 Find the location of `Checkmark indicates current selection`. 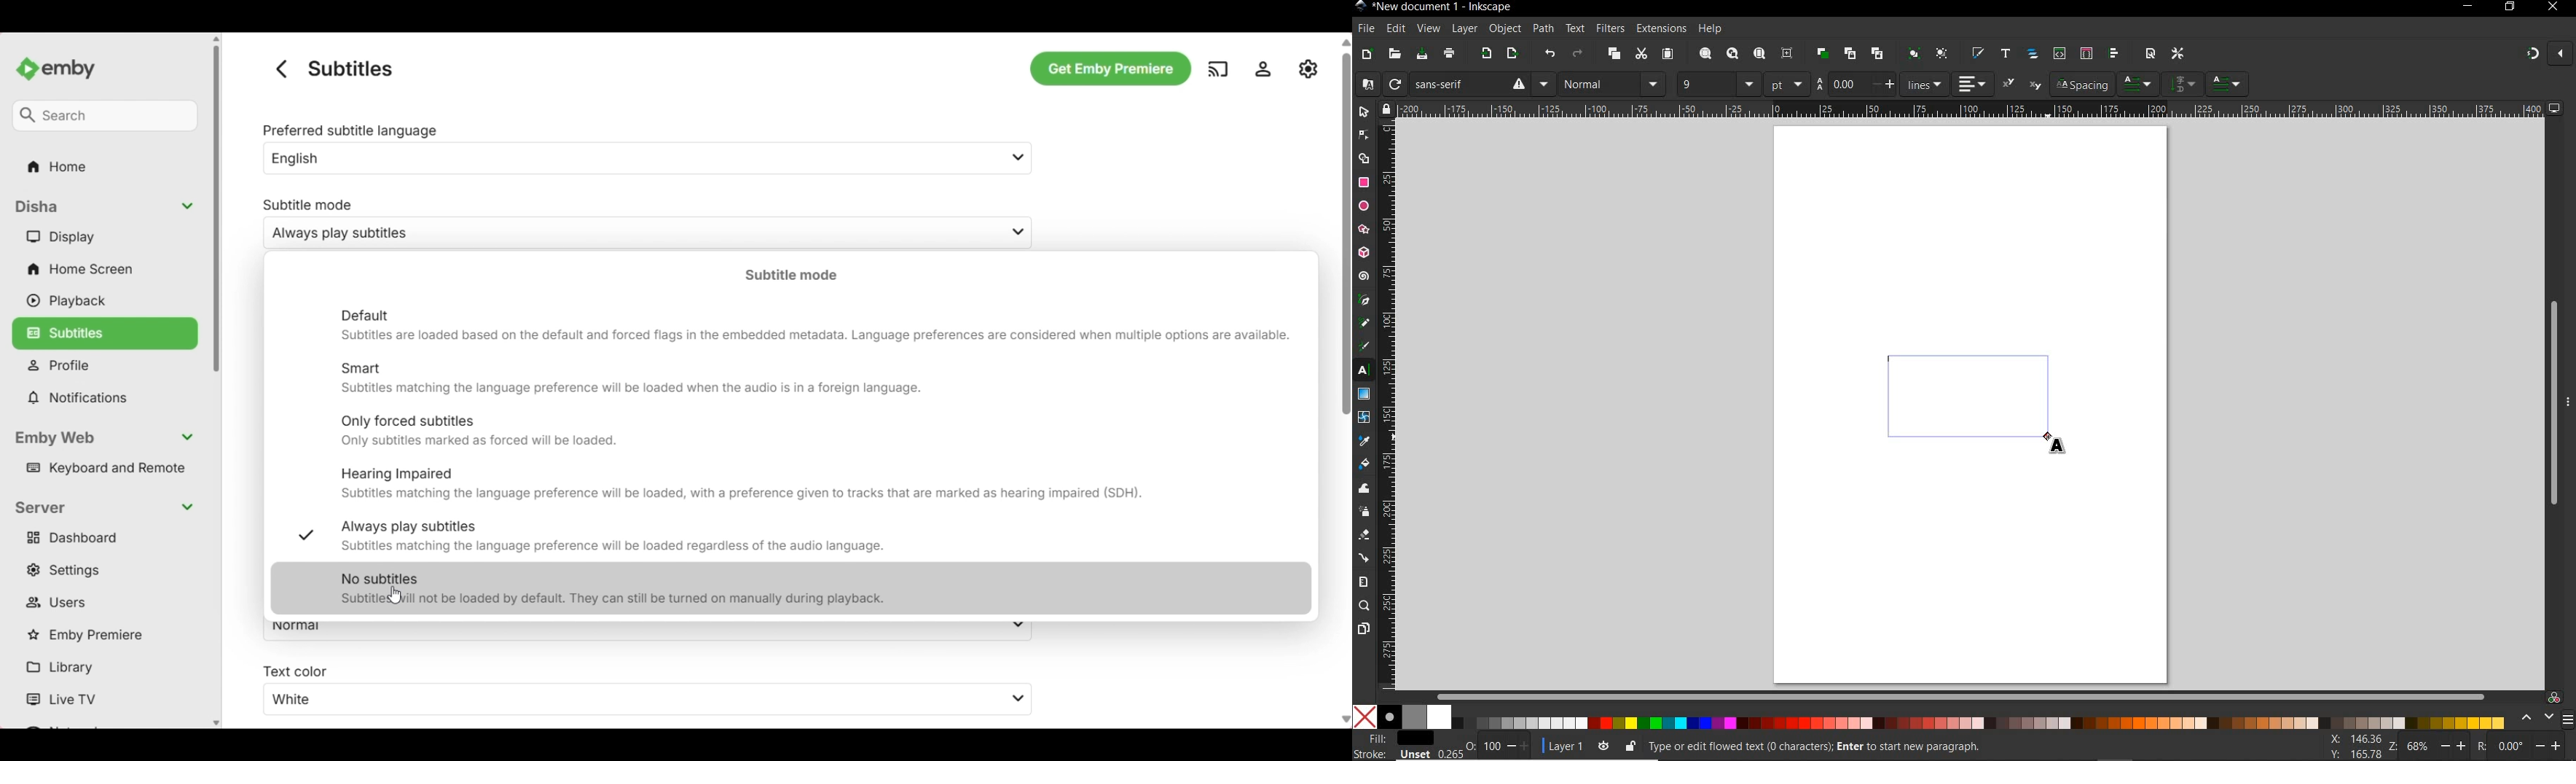

Checkmark indicates current selection is located at coordinates (304, 536).